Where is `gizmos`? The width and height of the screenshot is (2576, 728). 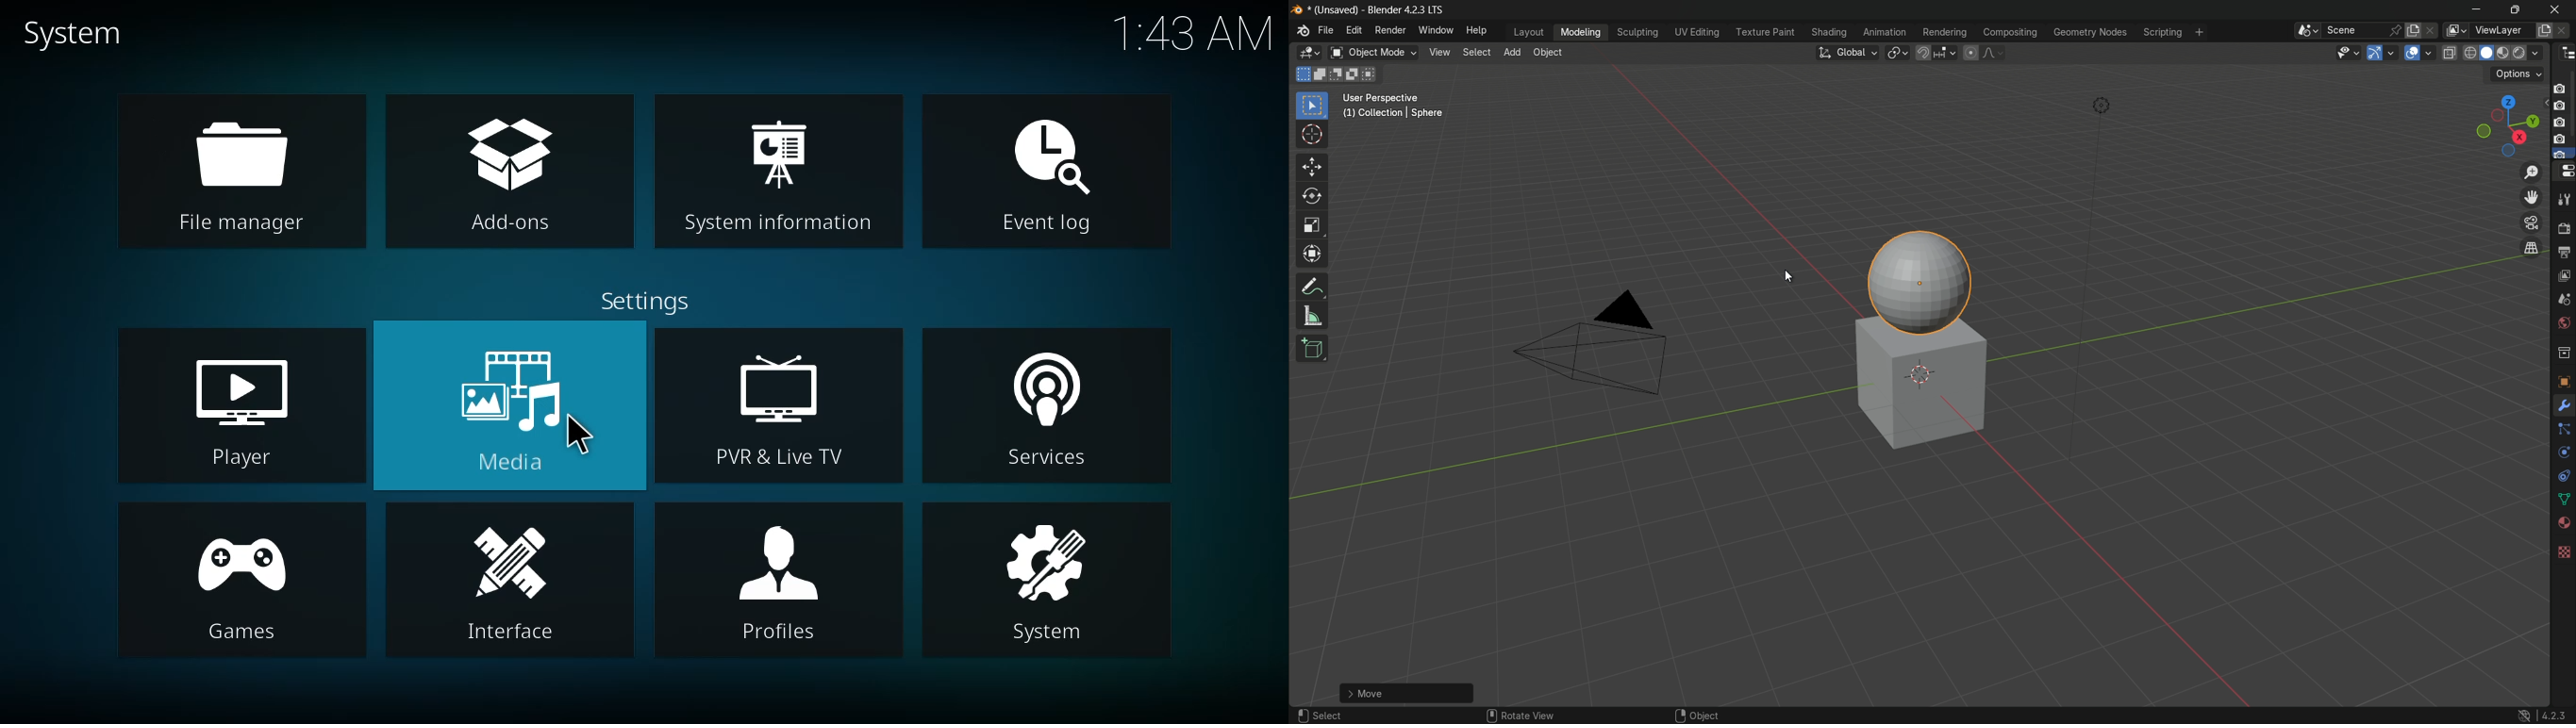 gizmos is located at coordinates (2395, 52).